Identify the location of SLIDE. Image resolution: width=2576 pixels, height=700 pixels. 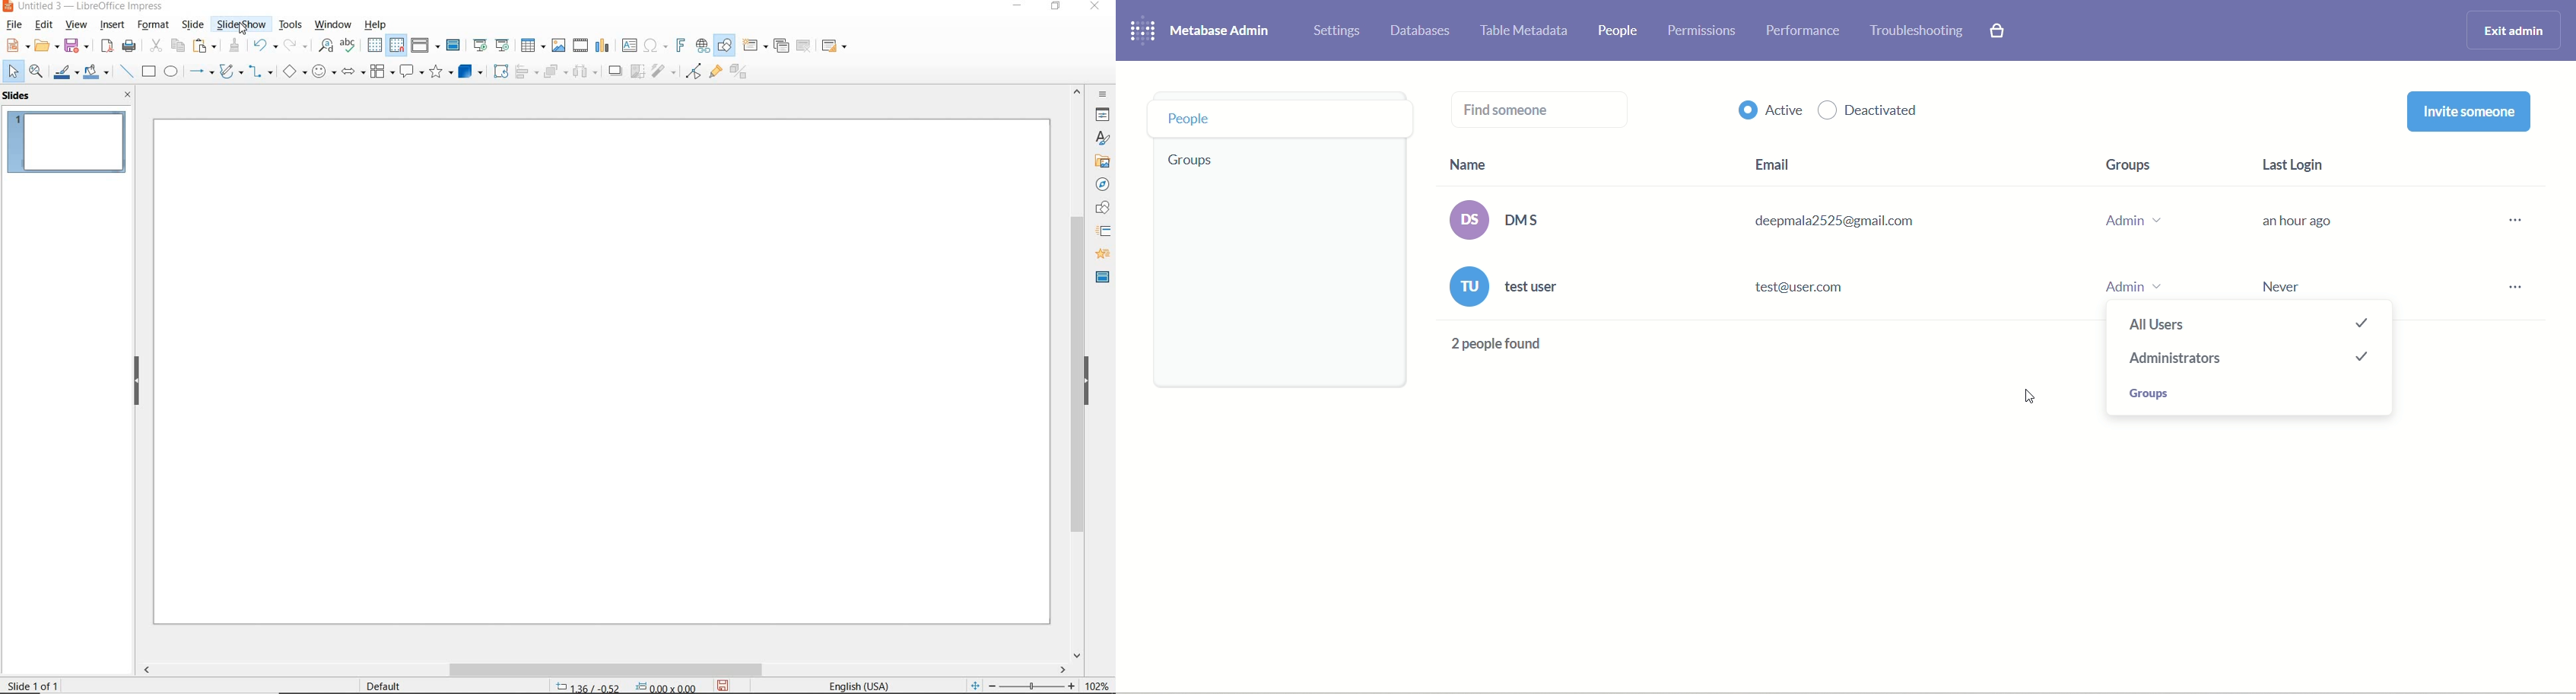
(196, 25).